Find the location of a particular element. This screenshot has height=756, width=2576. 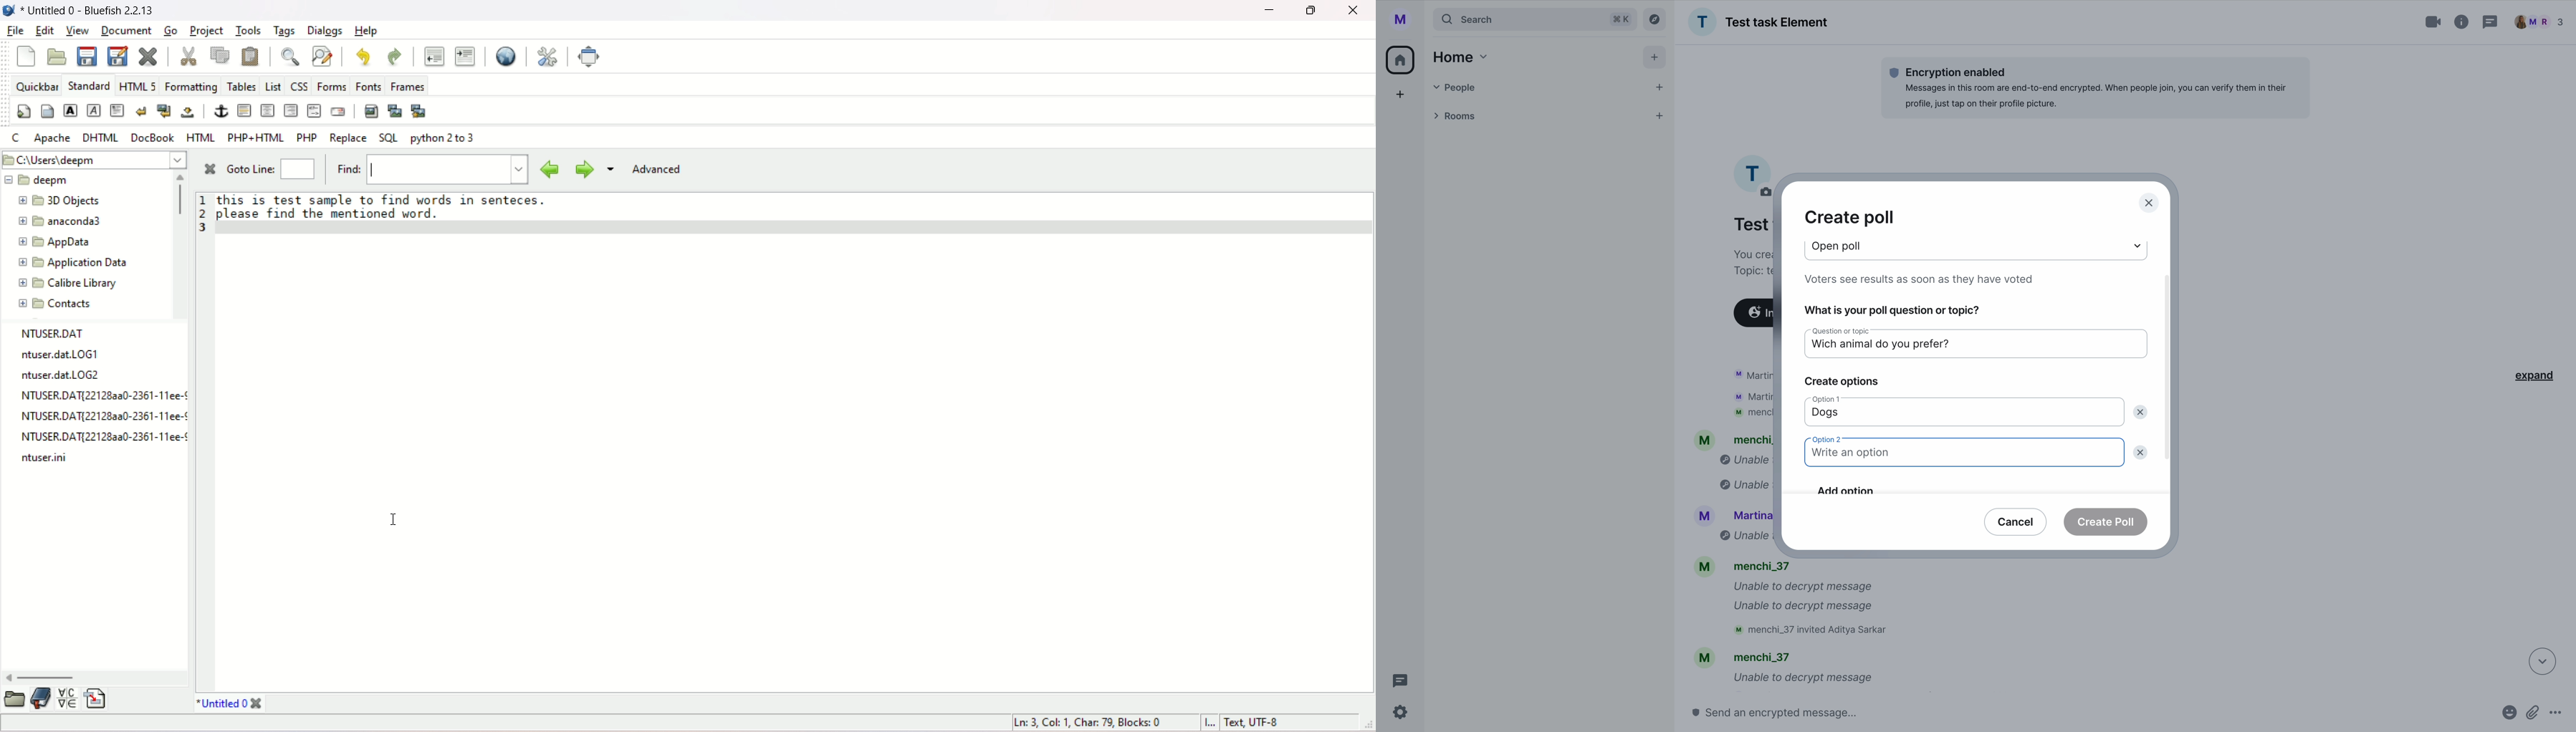

scroll bar is located at coordinates (2170, 367).